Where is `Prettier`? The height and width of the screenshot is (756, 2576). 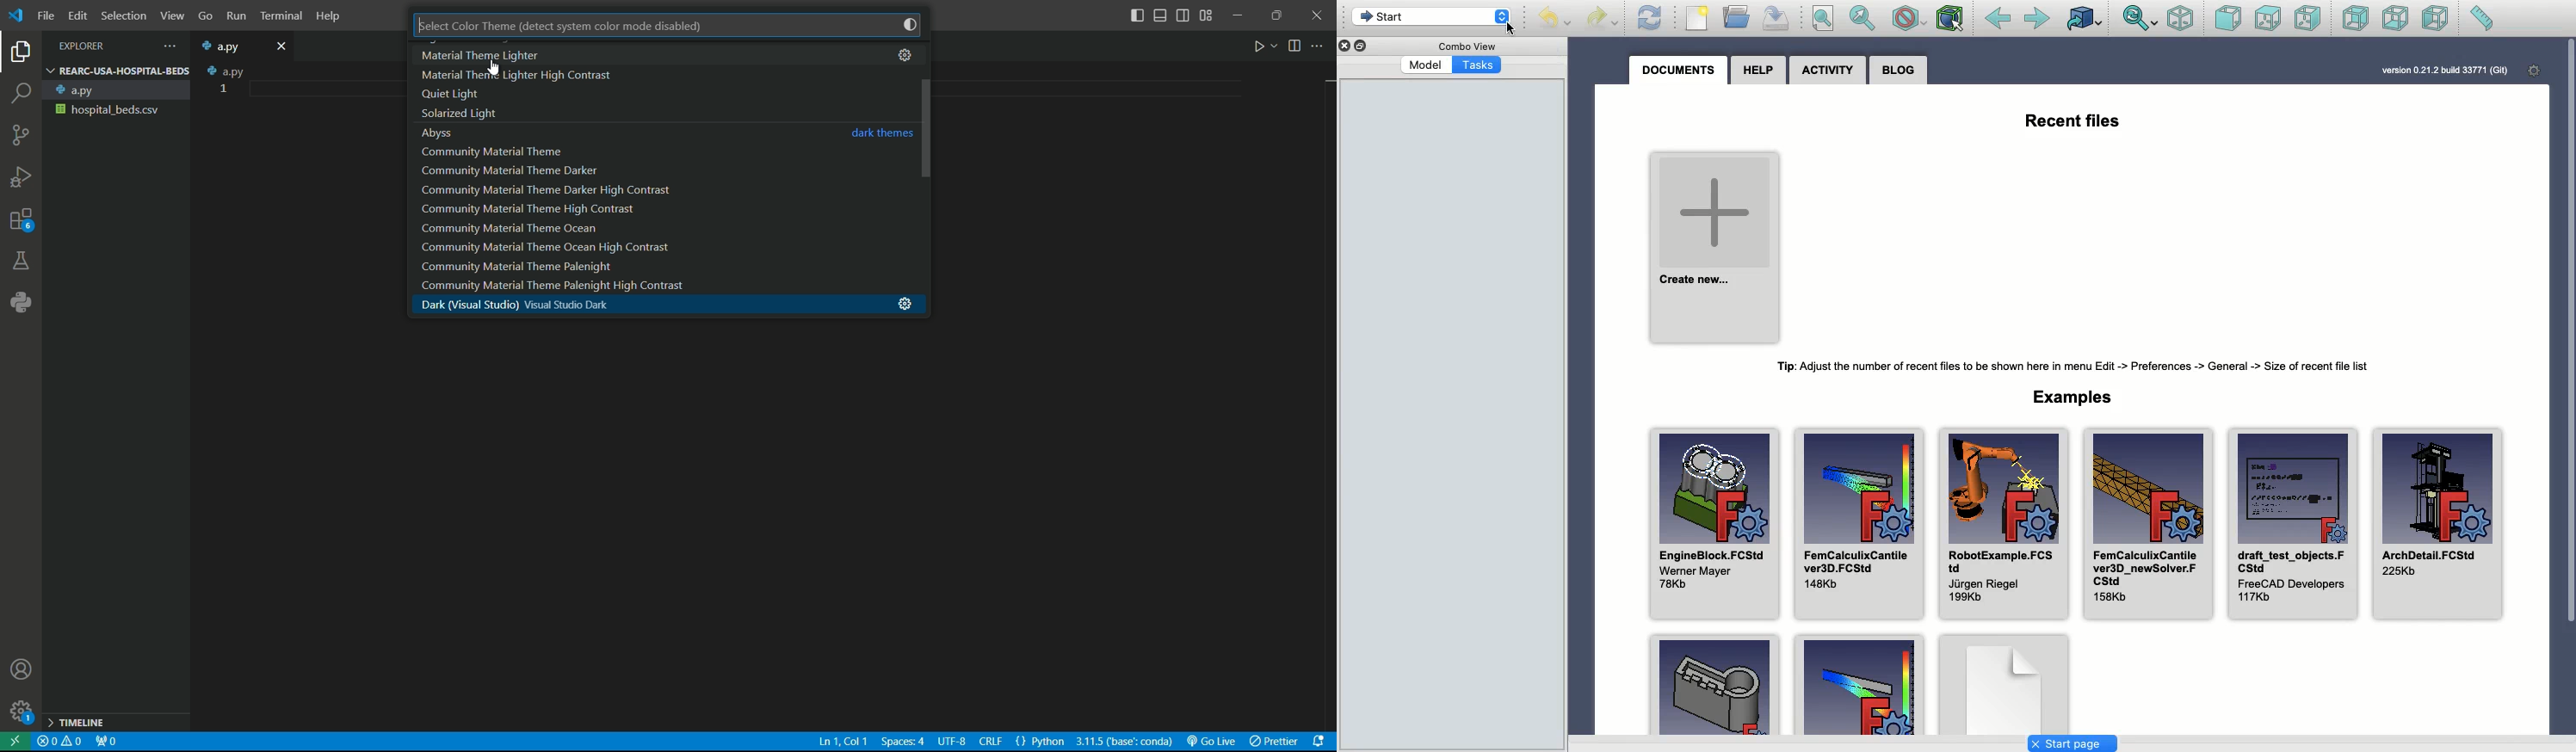 Prettier is located at coordinates (1274, 742).